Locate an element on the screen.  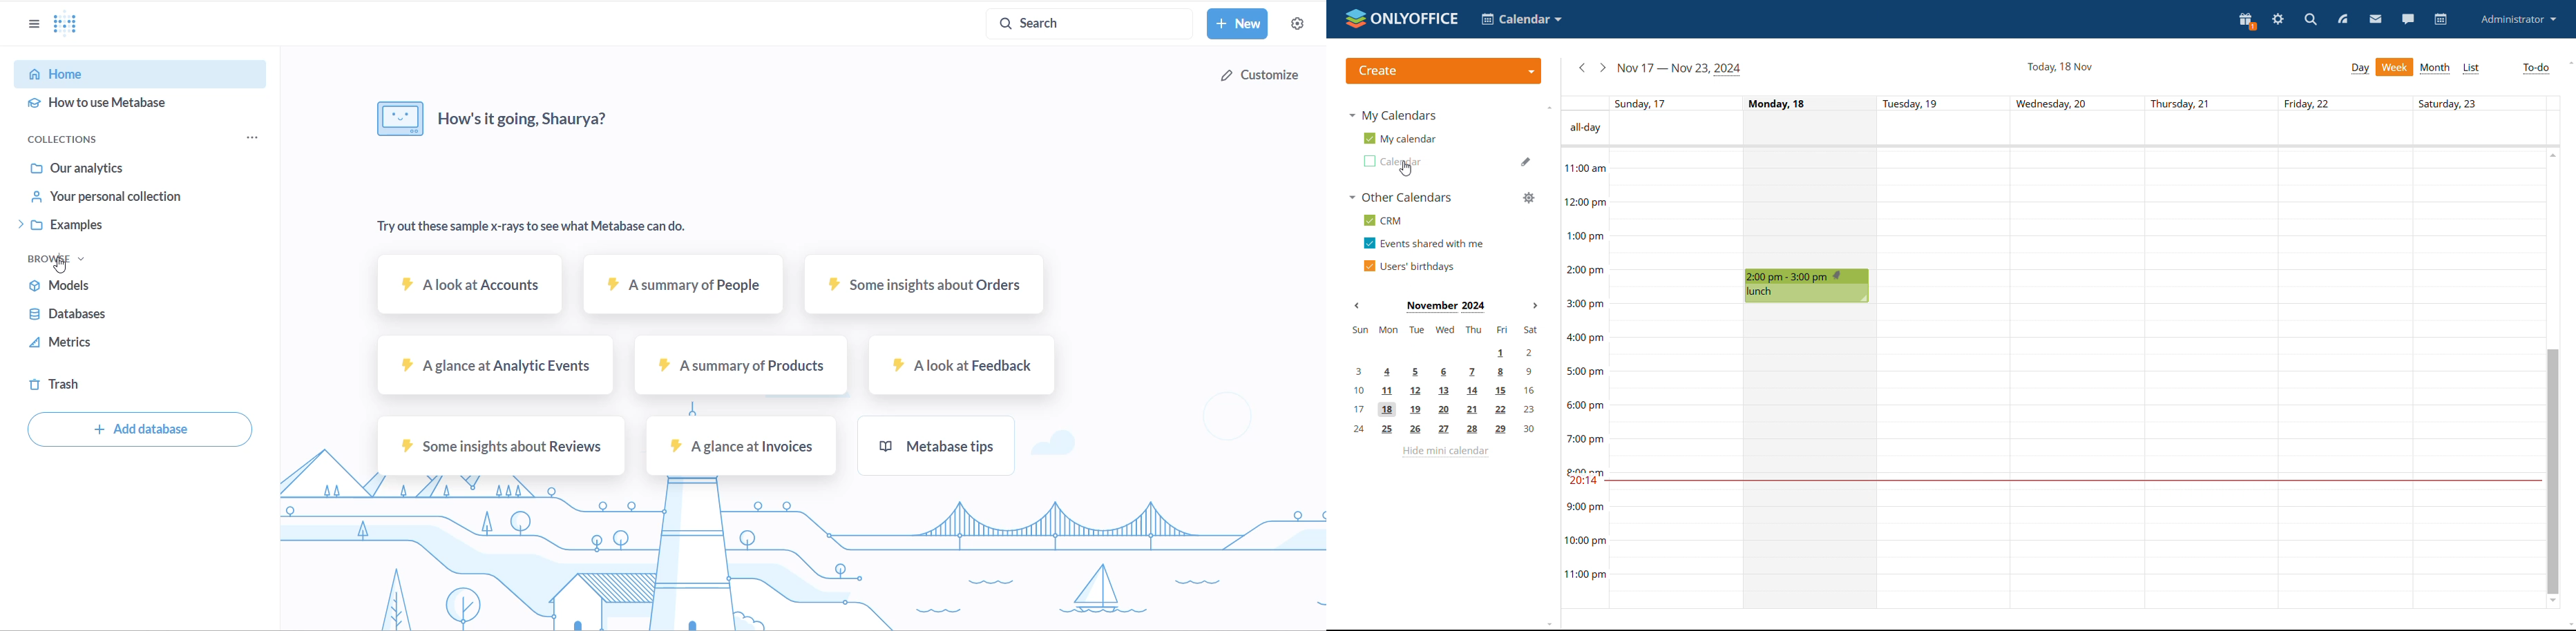
logo is located at coordinates (1403, 20).